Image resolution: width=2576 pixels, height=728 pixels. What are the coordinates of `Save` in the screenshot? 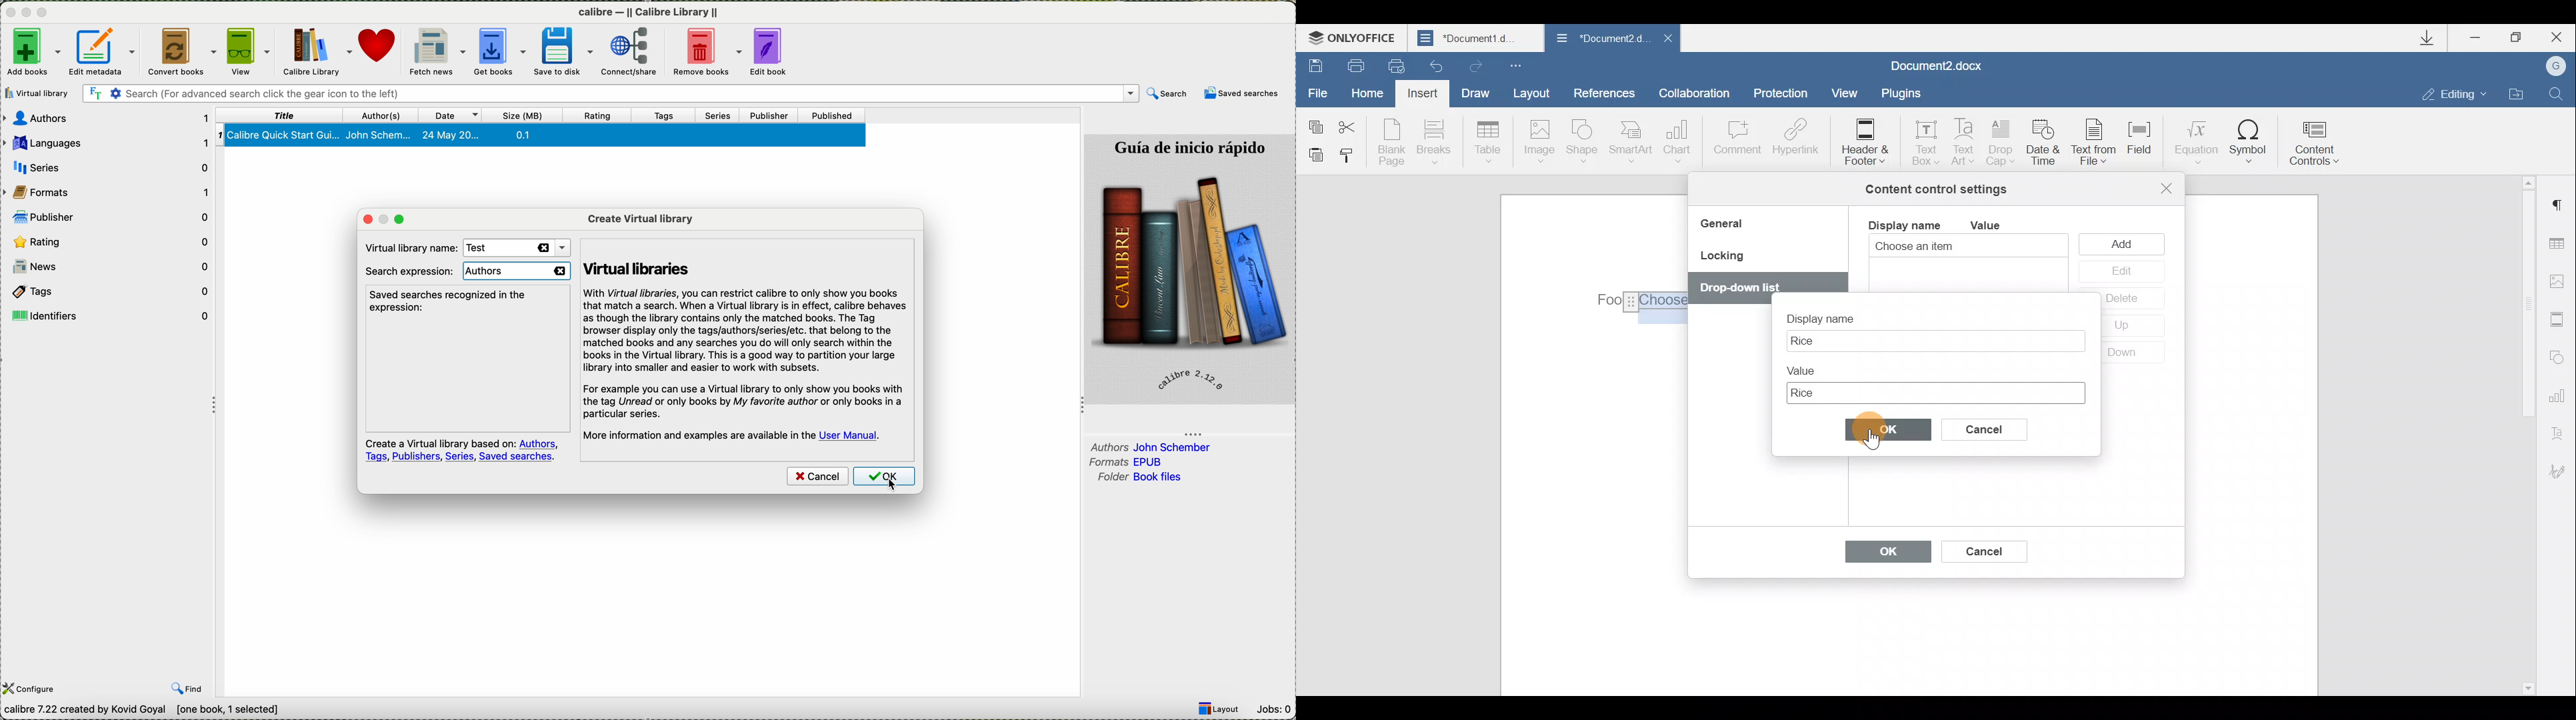 It's located at (1311, 64).